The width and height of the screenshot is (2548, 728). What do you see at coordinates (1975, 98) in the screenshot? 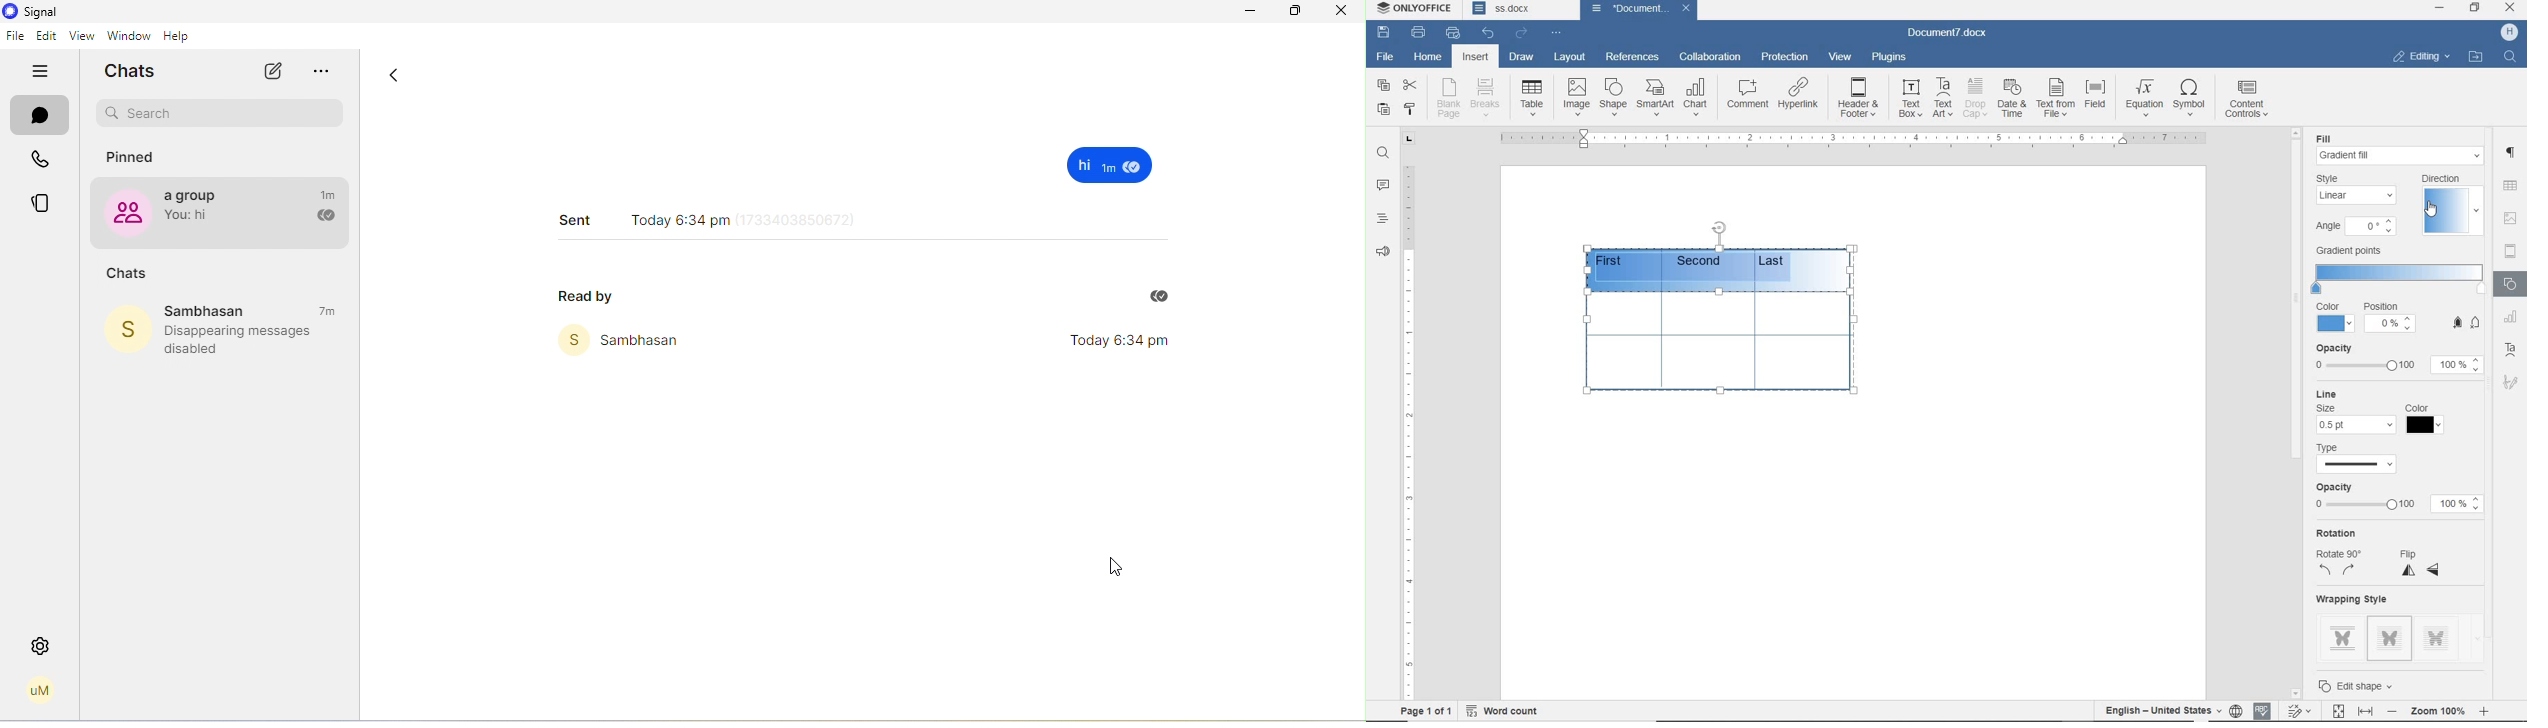
I see `drop cap` at bounding box center [1975, 98].